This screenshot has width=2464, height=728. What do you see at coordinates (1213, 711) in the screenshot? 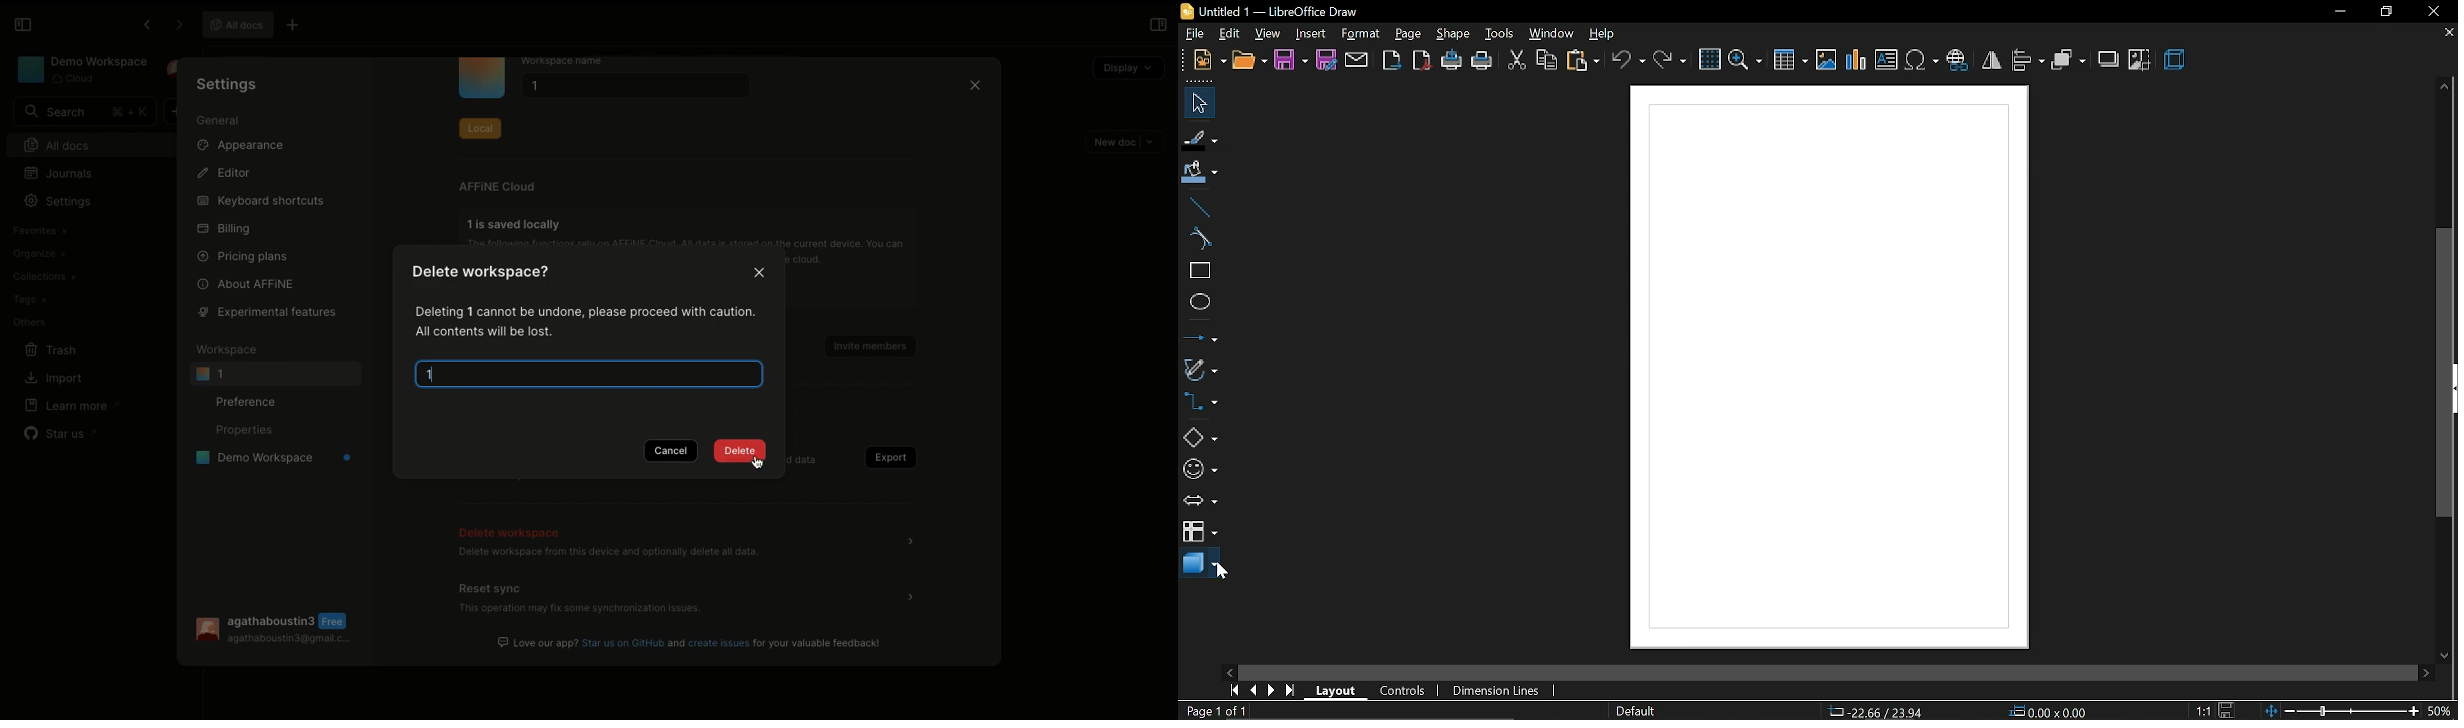
I see `Page 1 of 1` at bounding box center [1213, 711].